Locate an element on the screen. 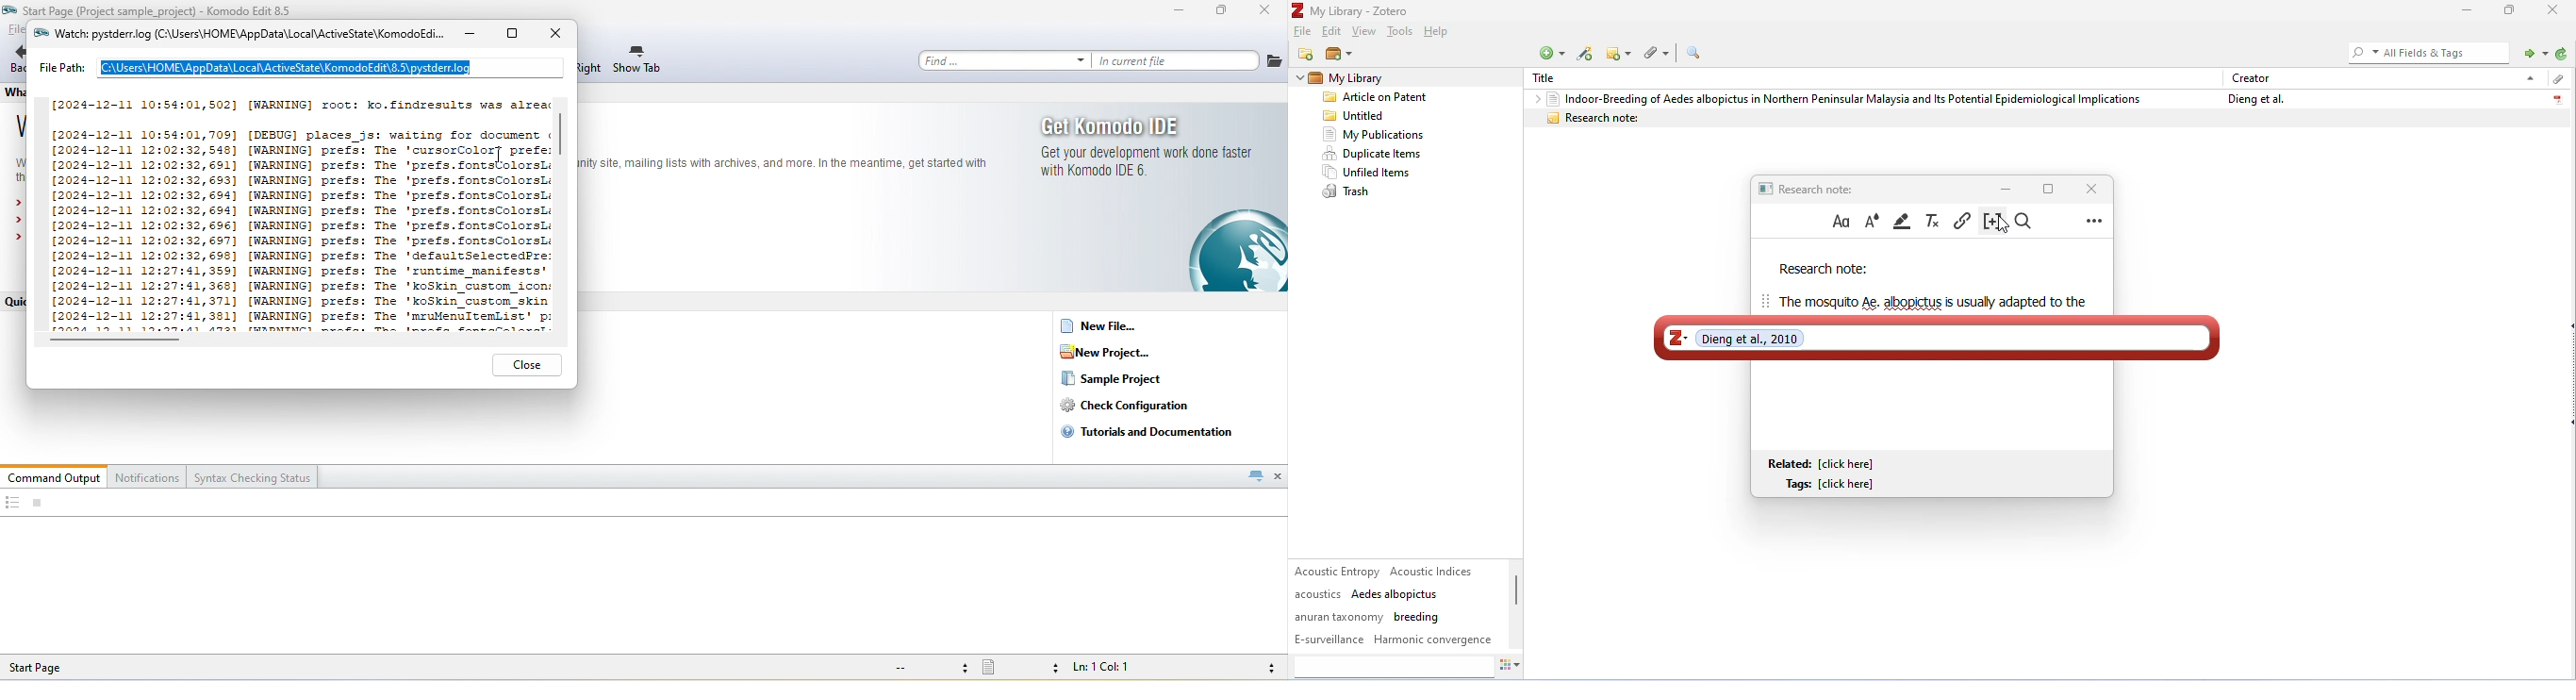 The image size is (2576, 700). text of research note is located at coordinates (1931, 302).